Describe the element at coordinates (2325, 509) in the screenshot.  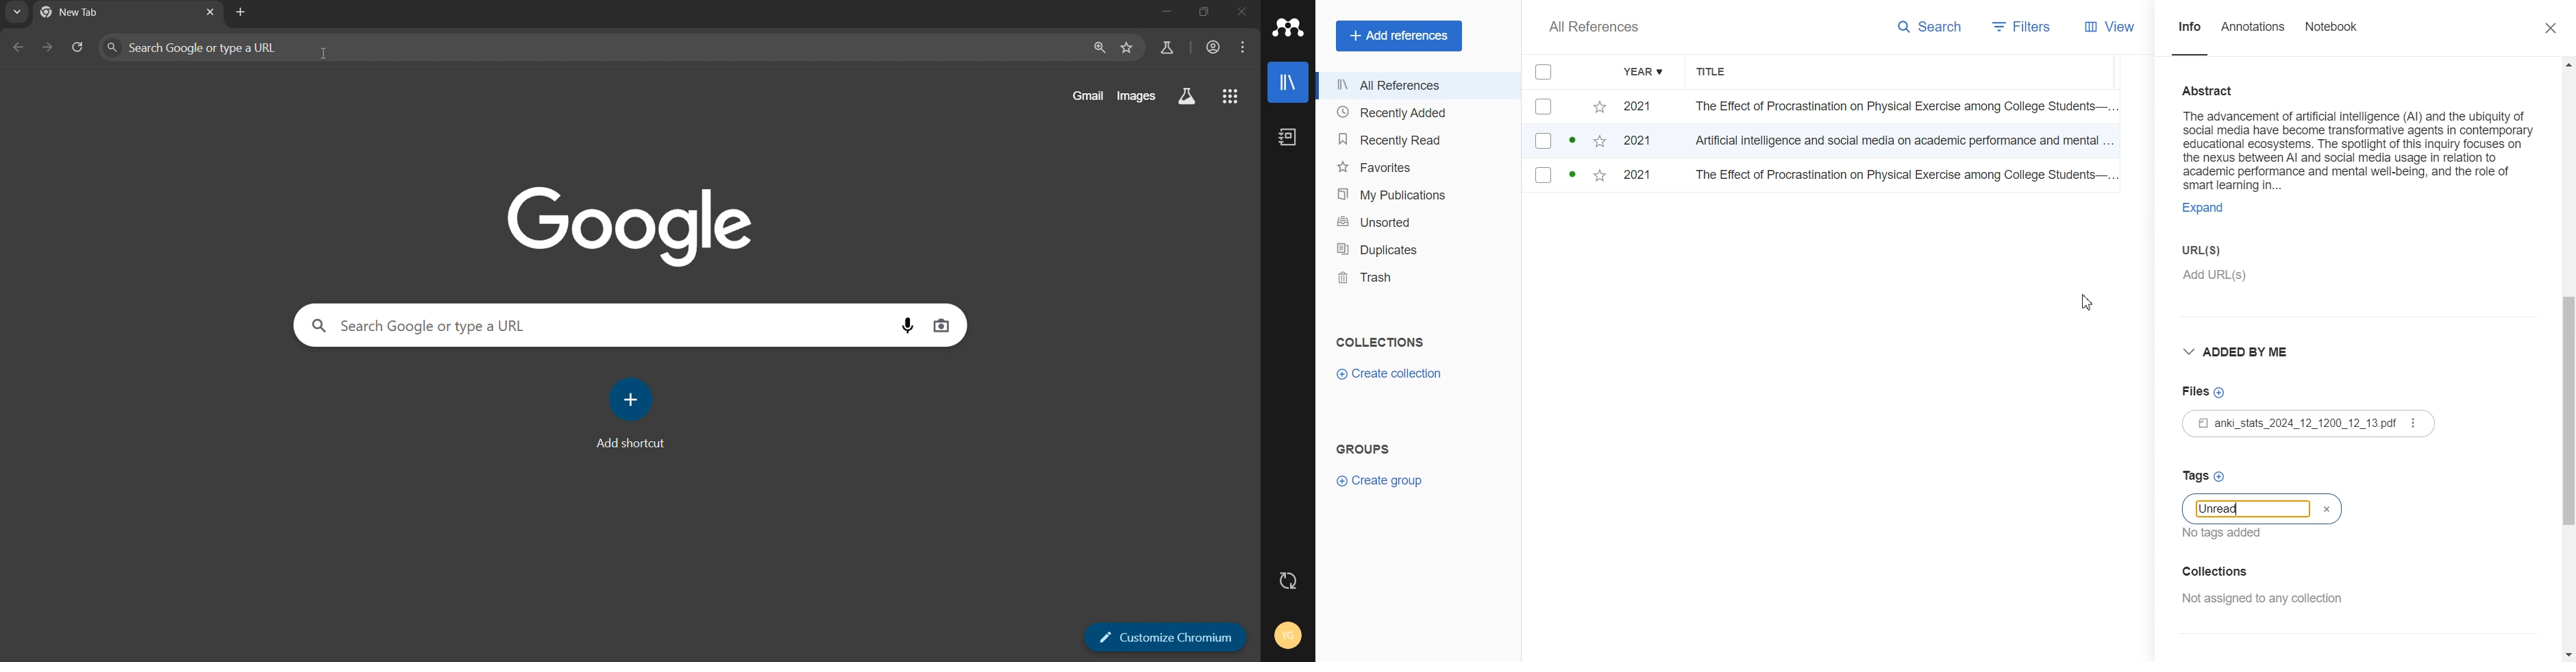
I see `Close tag` at that location.